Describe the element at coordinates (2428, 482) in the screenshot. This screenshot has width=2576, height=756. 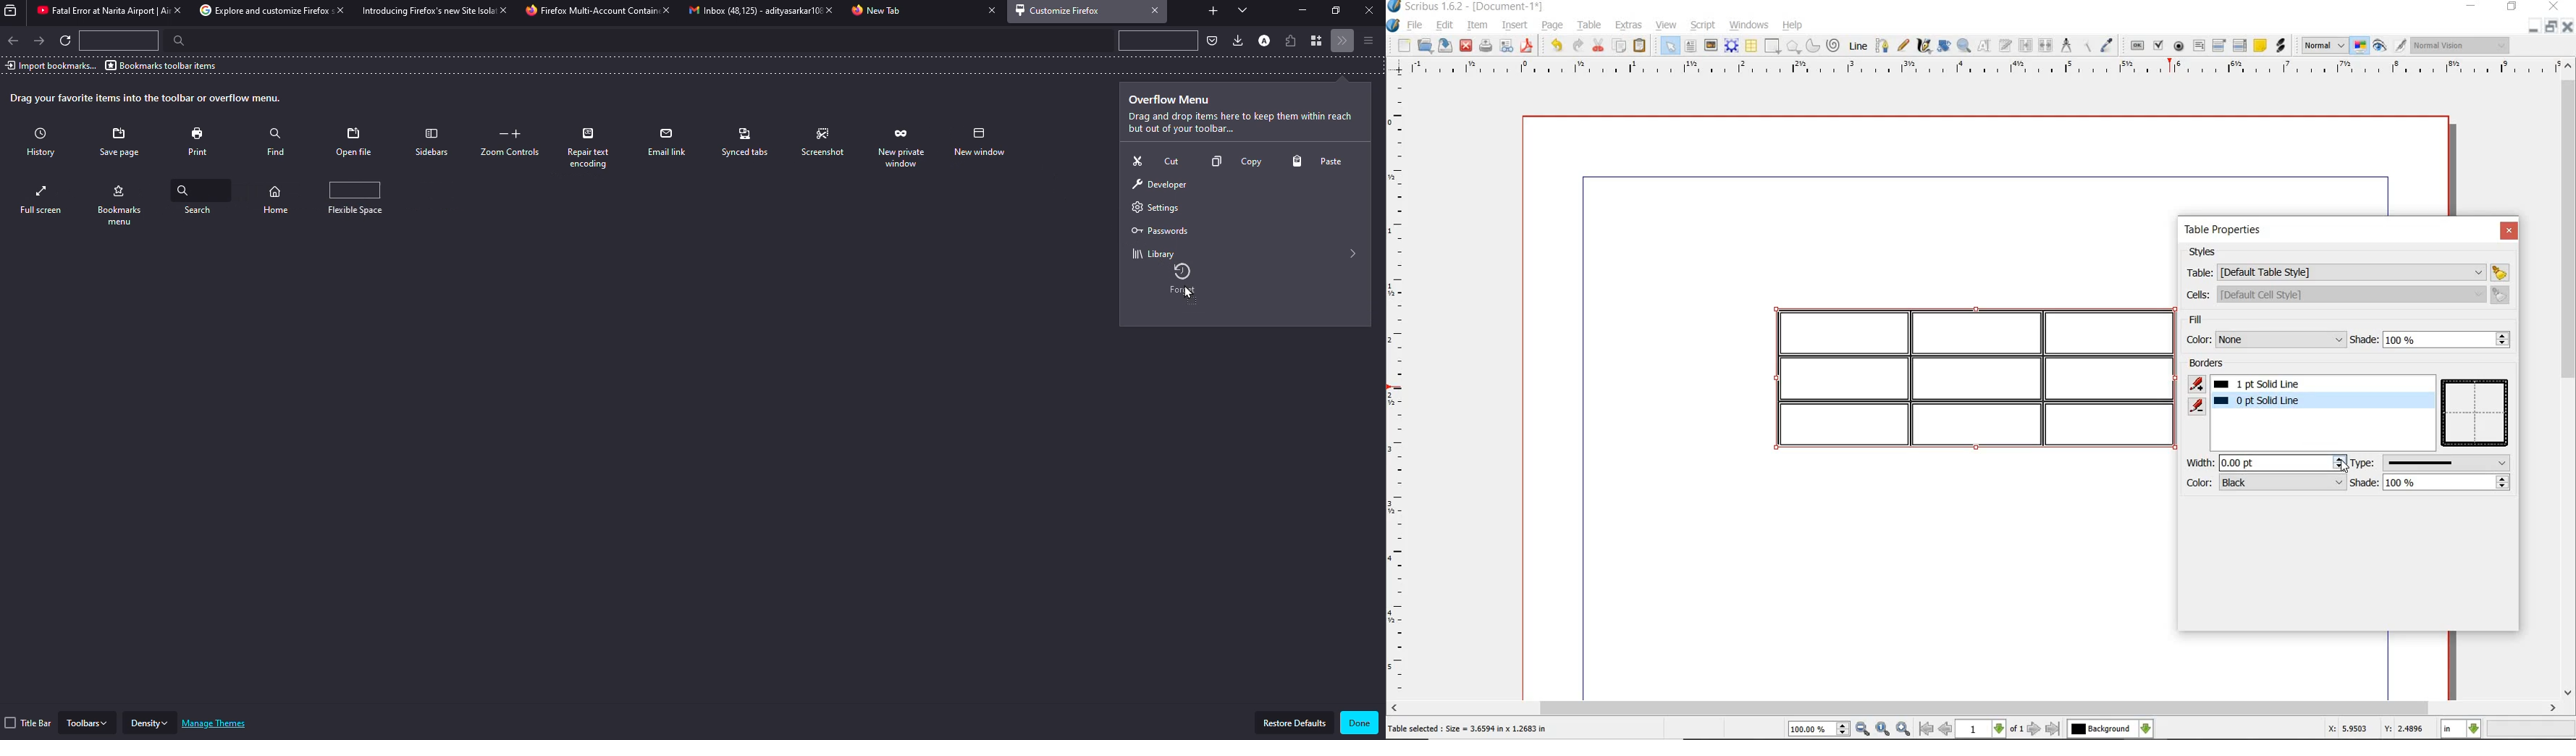
I see `shade` at that location.